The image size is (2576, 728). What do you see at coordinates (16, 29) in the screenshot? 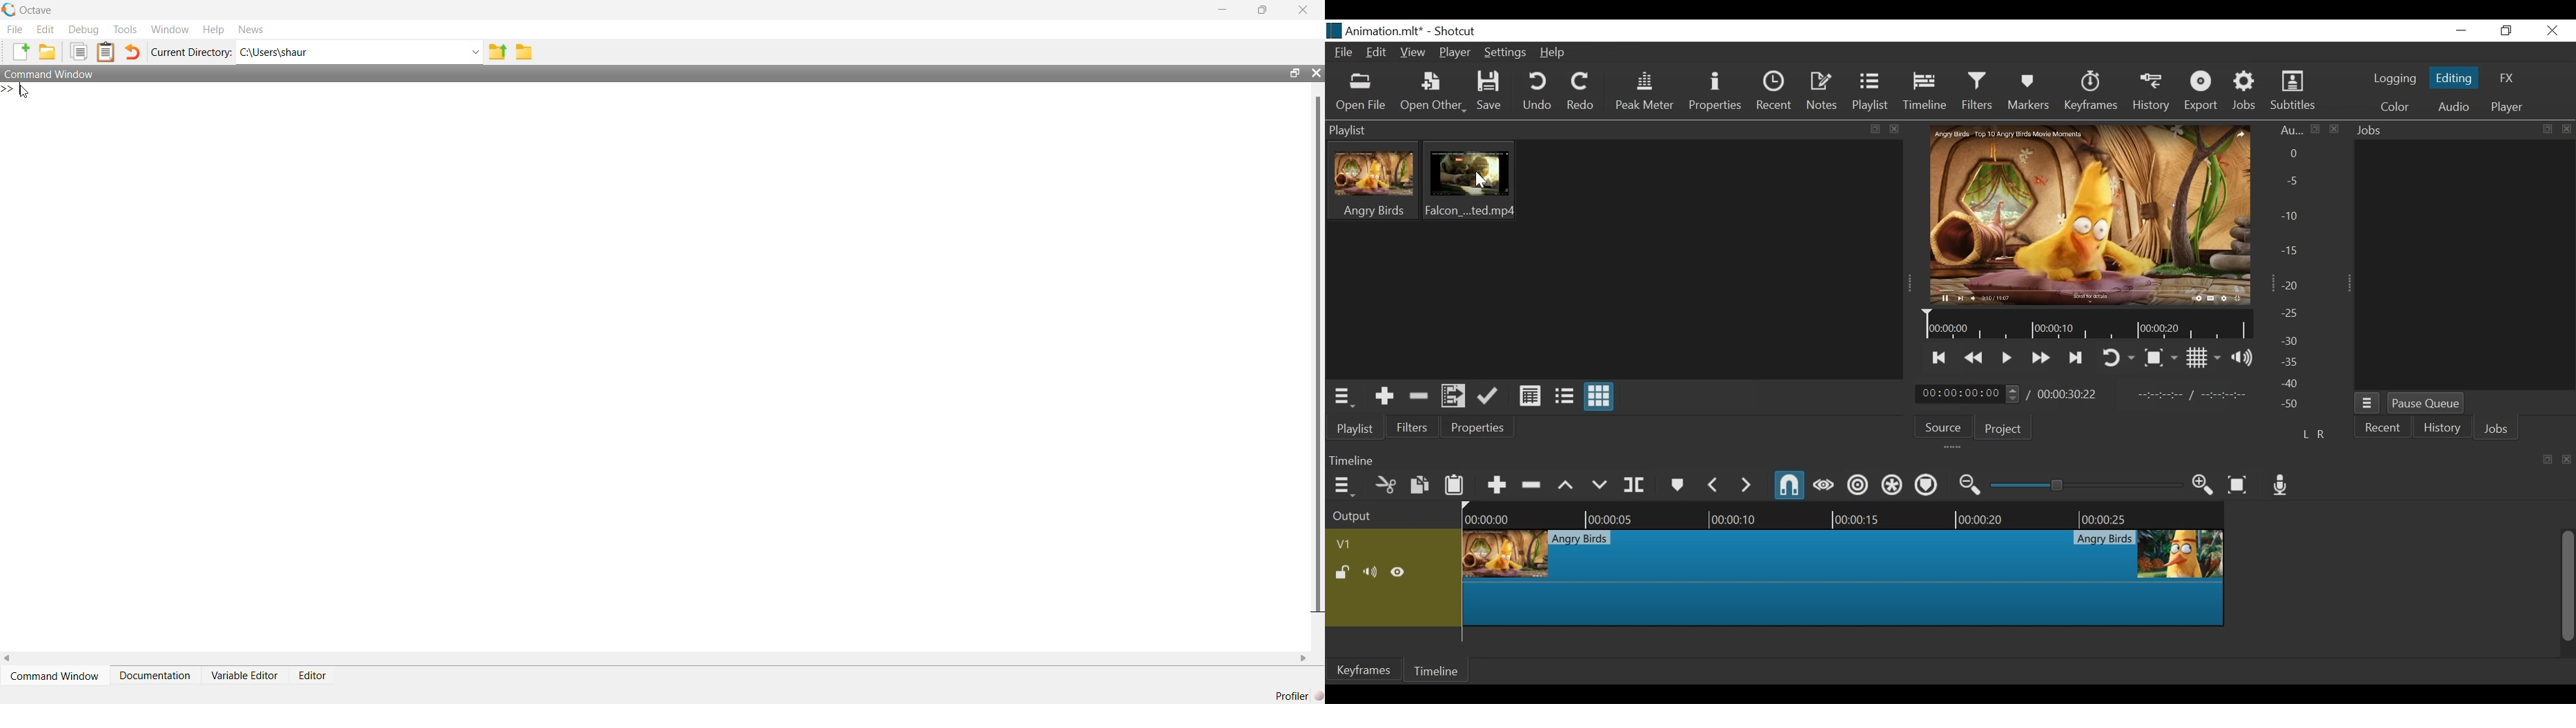
I see `file` at bounding box center [16, 29].